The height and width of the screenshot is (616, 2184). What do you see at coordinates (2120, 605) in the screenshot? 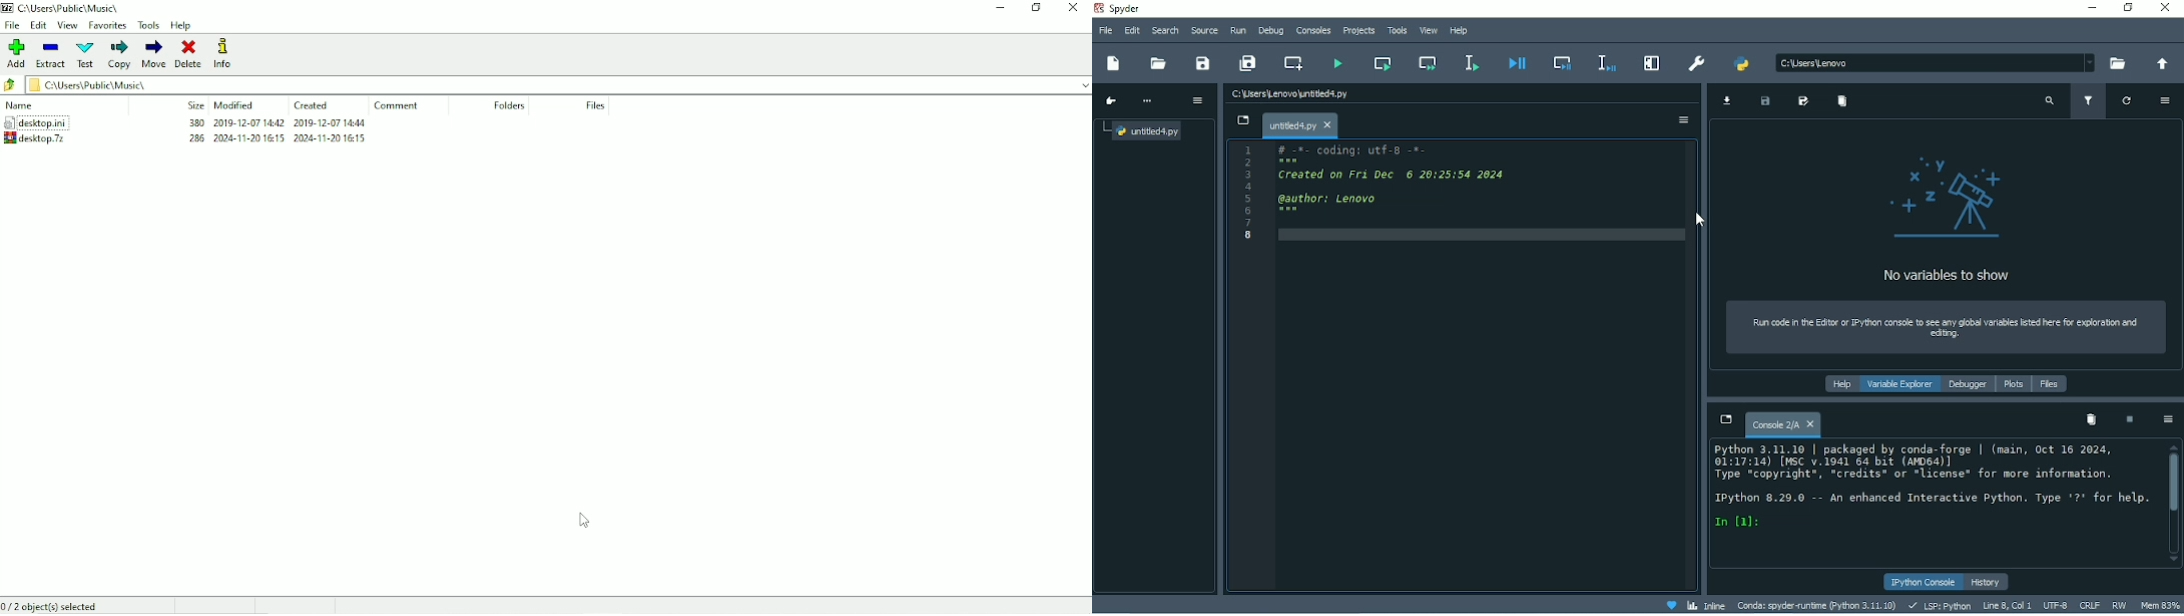
I see `RW` at bounding box center [2120, 605].